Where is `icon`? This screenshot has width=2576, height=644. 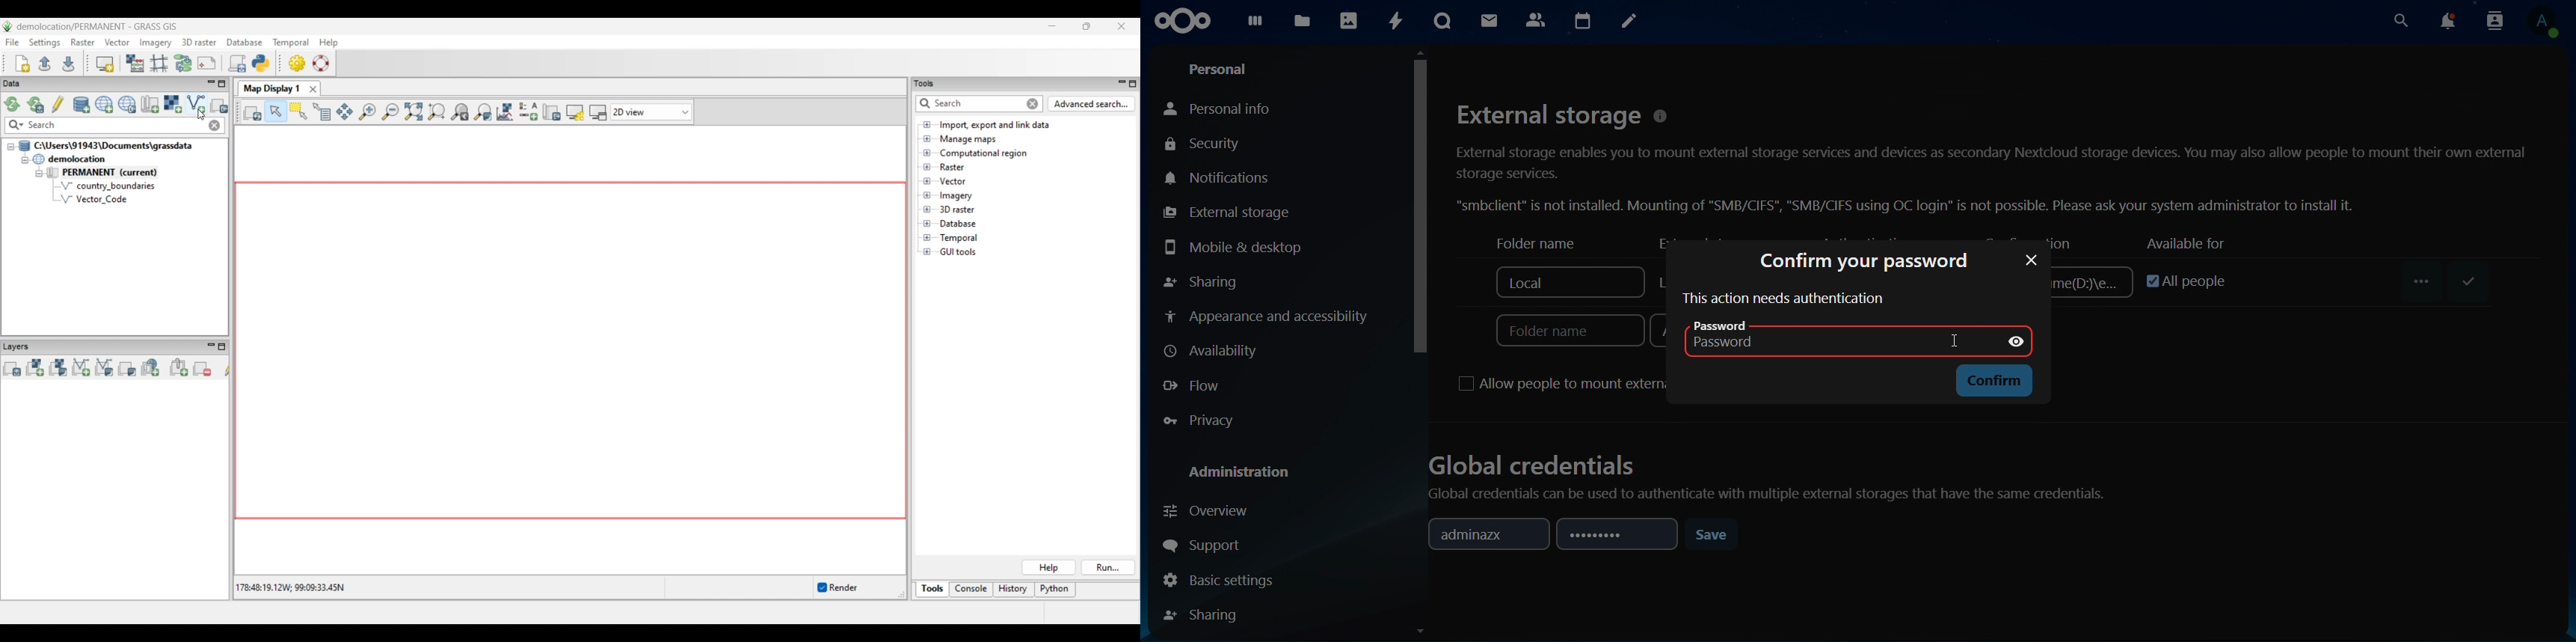 icon is located at coordinates (1182, 19).